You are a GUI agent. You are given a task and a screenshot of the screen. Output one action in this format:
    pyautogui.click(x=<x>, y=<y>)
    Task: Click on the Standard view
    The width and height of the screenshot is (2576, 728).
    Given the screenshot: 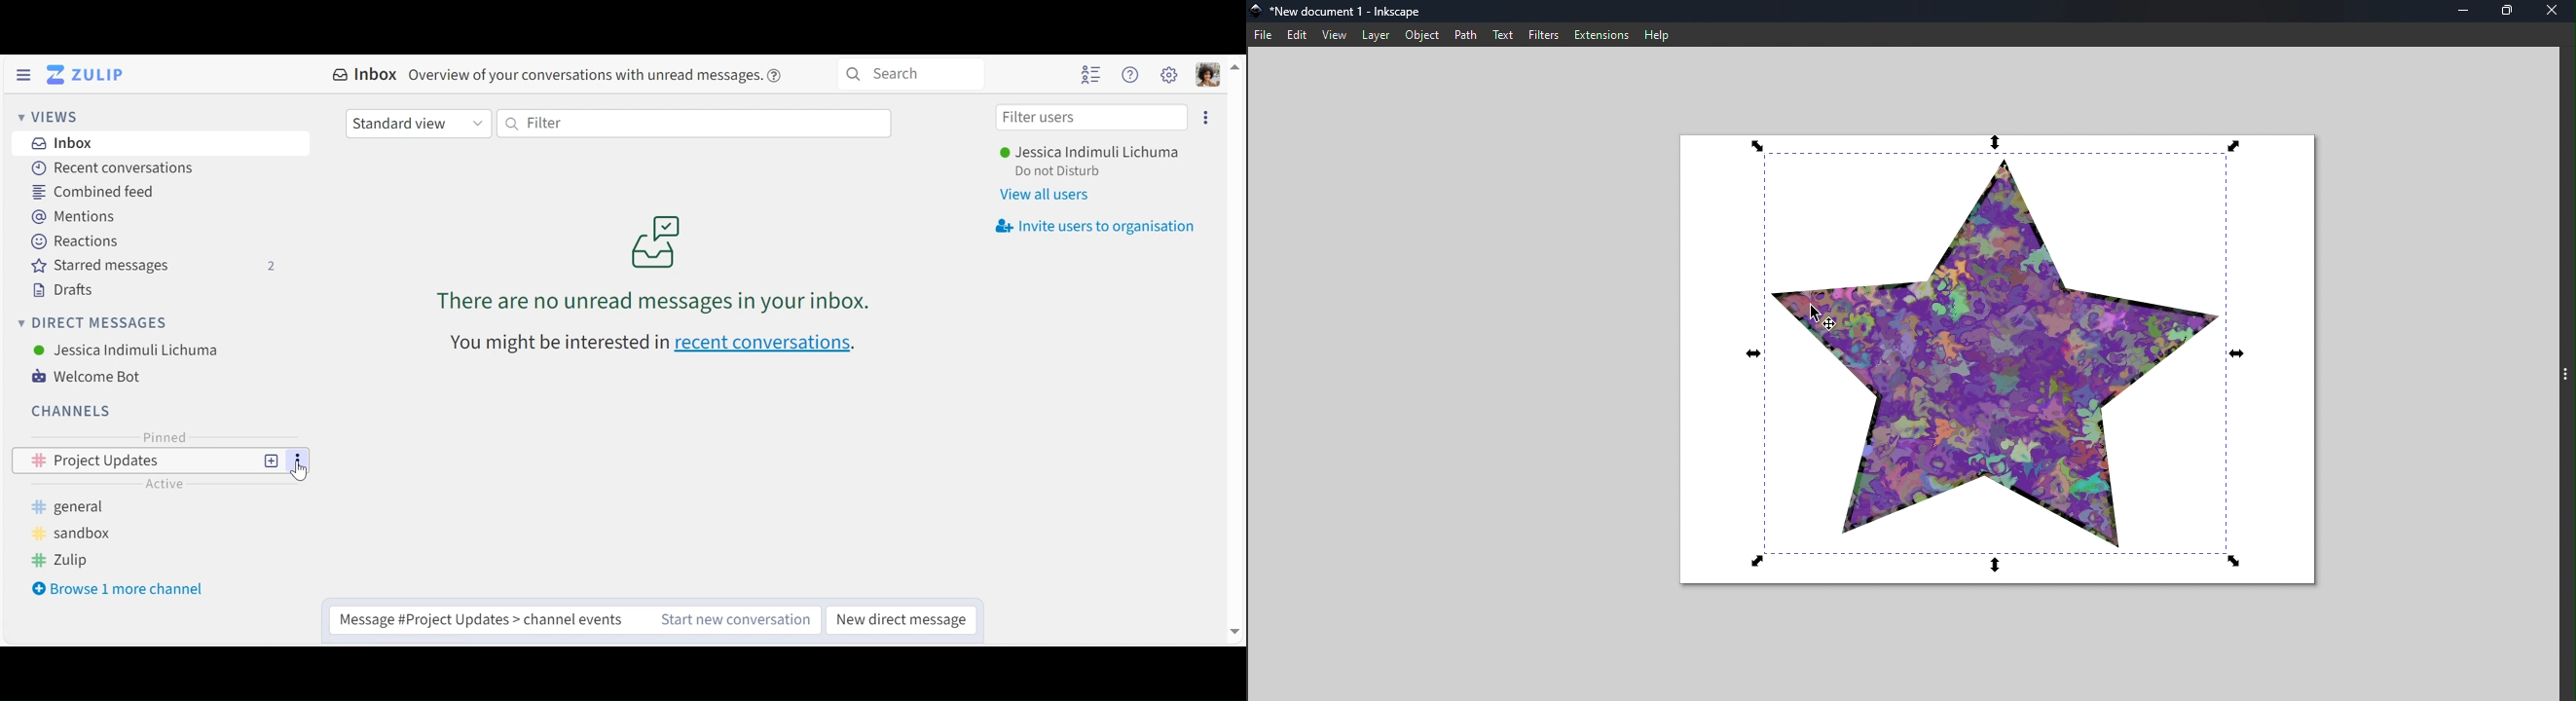 What is the action you would take?
    pyautogui.click(x=418, y=122)
    